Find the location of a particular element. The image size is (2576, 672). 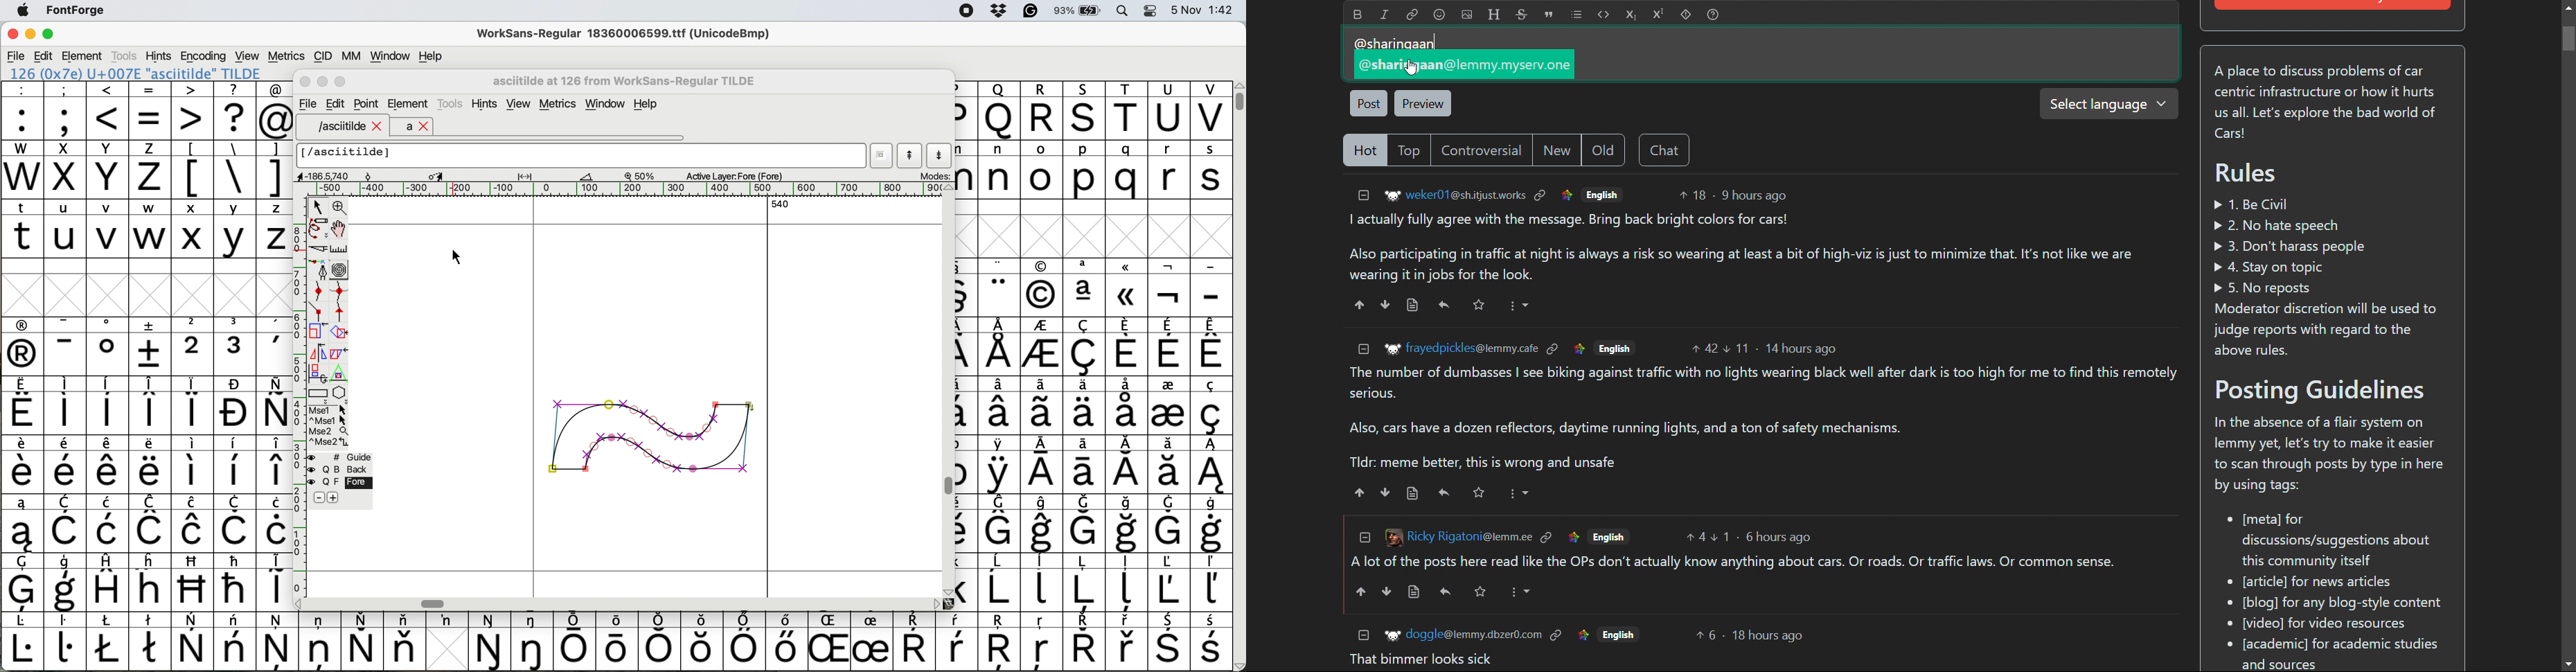

link is located at coordinates (1566, 195).